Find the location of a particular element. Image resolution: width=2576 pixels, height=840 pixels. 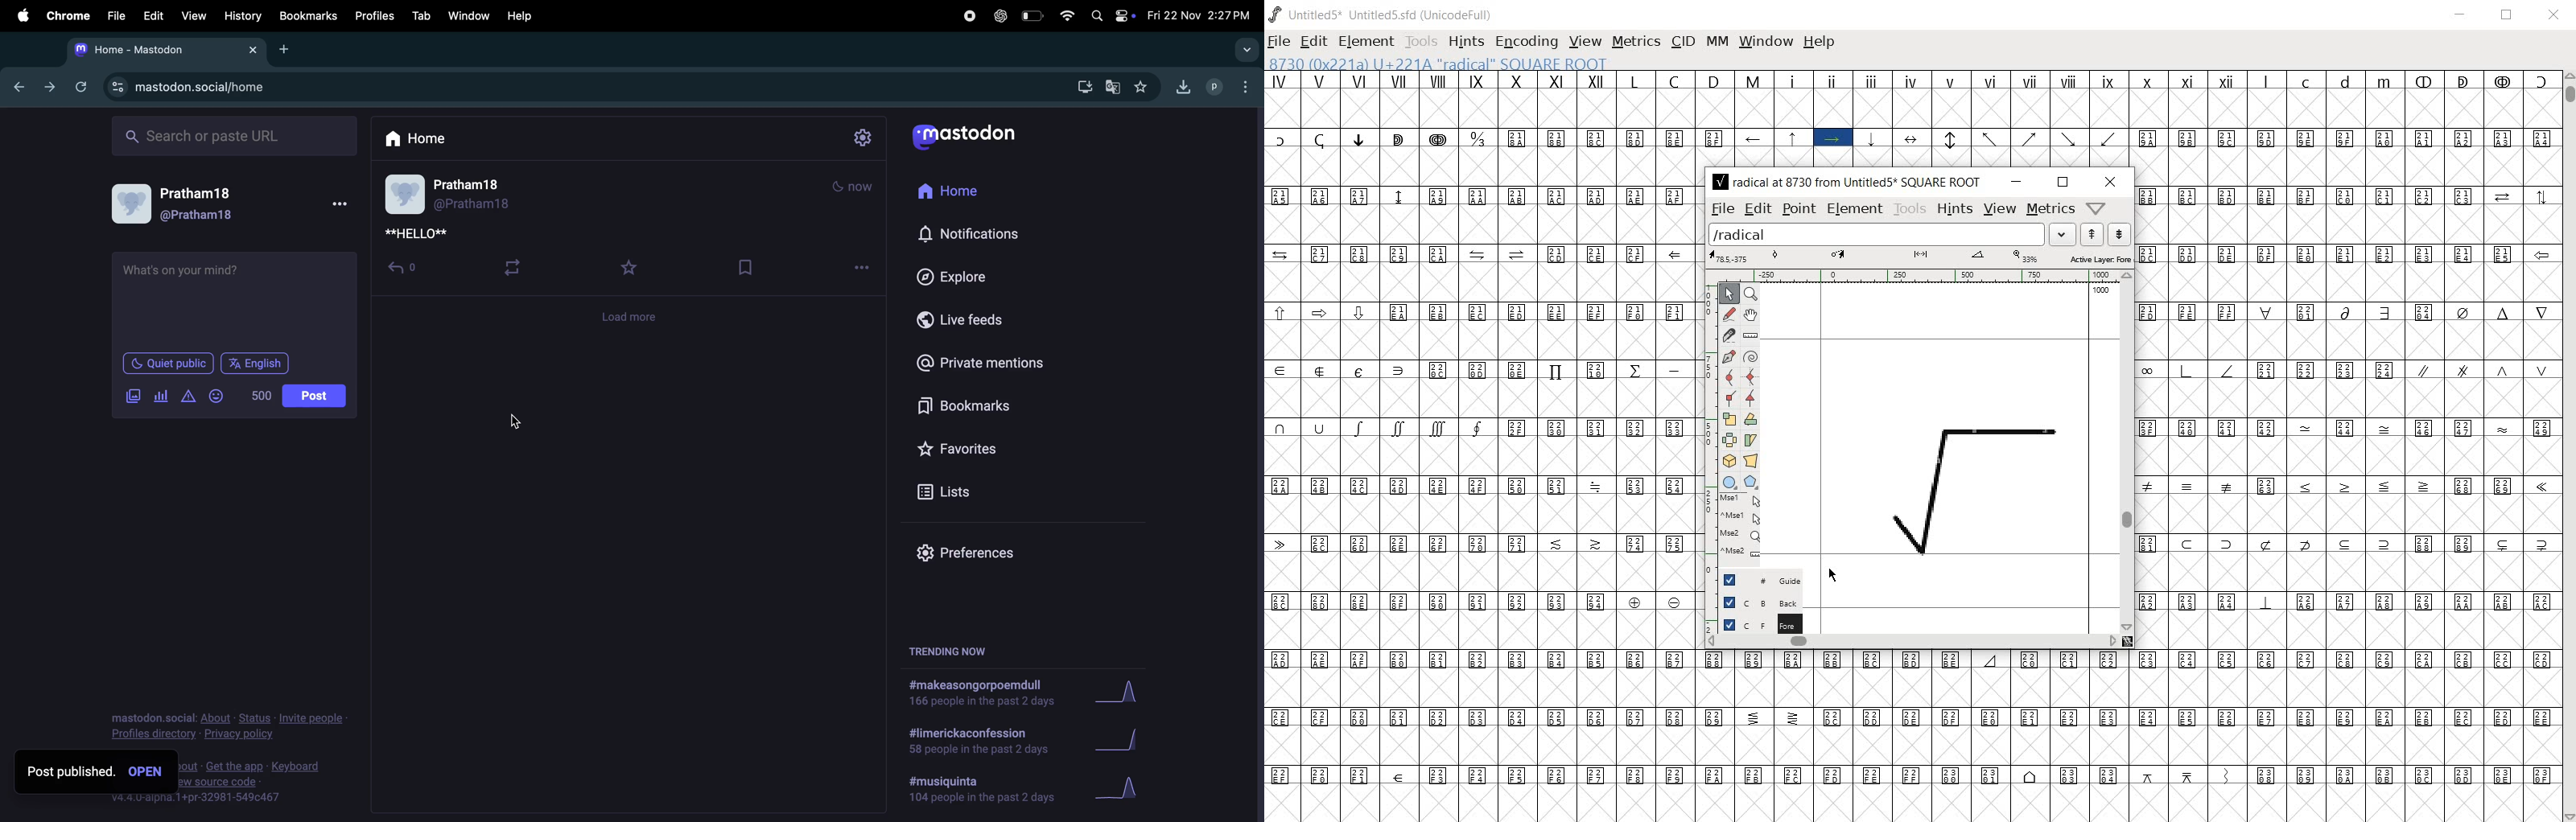

CLOSE is located at coordinates (2554, 14).